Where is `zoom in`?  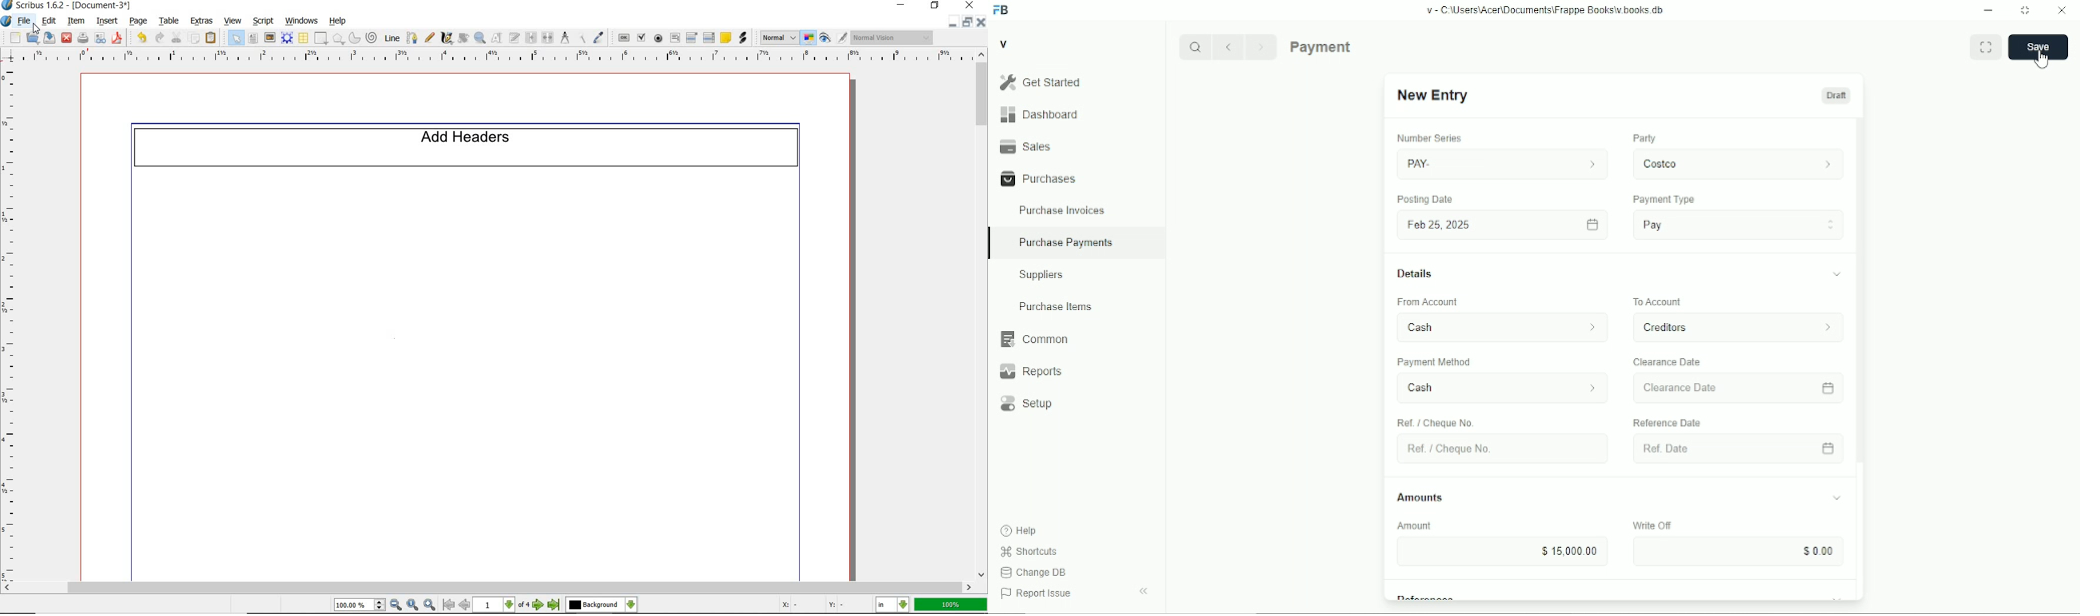
zoom in is located at coordinates (429, 605).